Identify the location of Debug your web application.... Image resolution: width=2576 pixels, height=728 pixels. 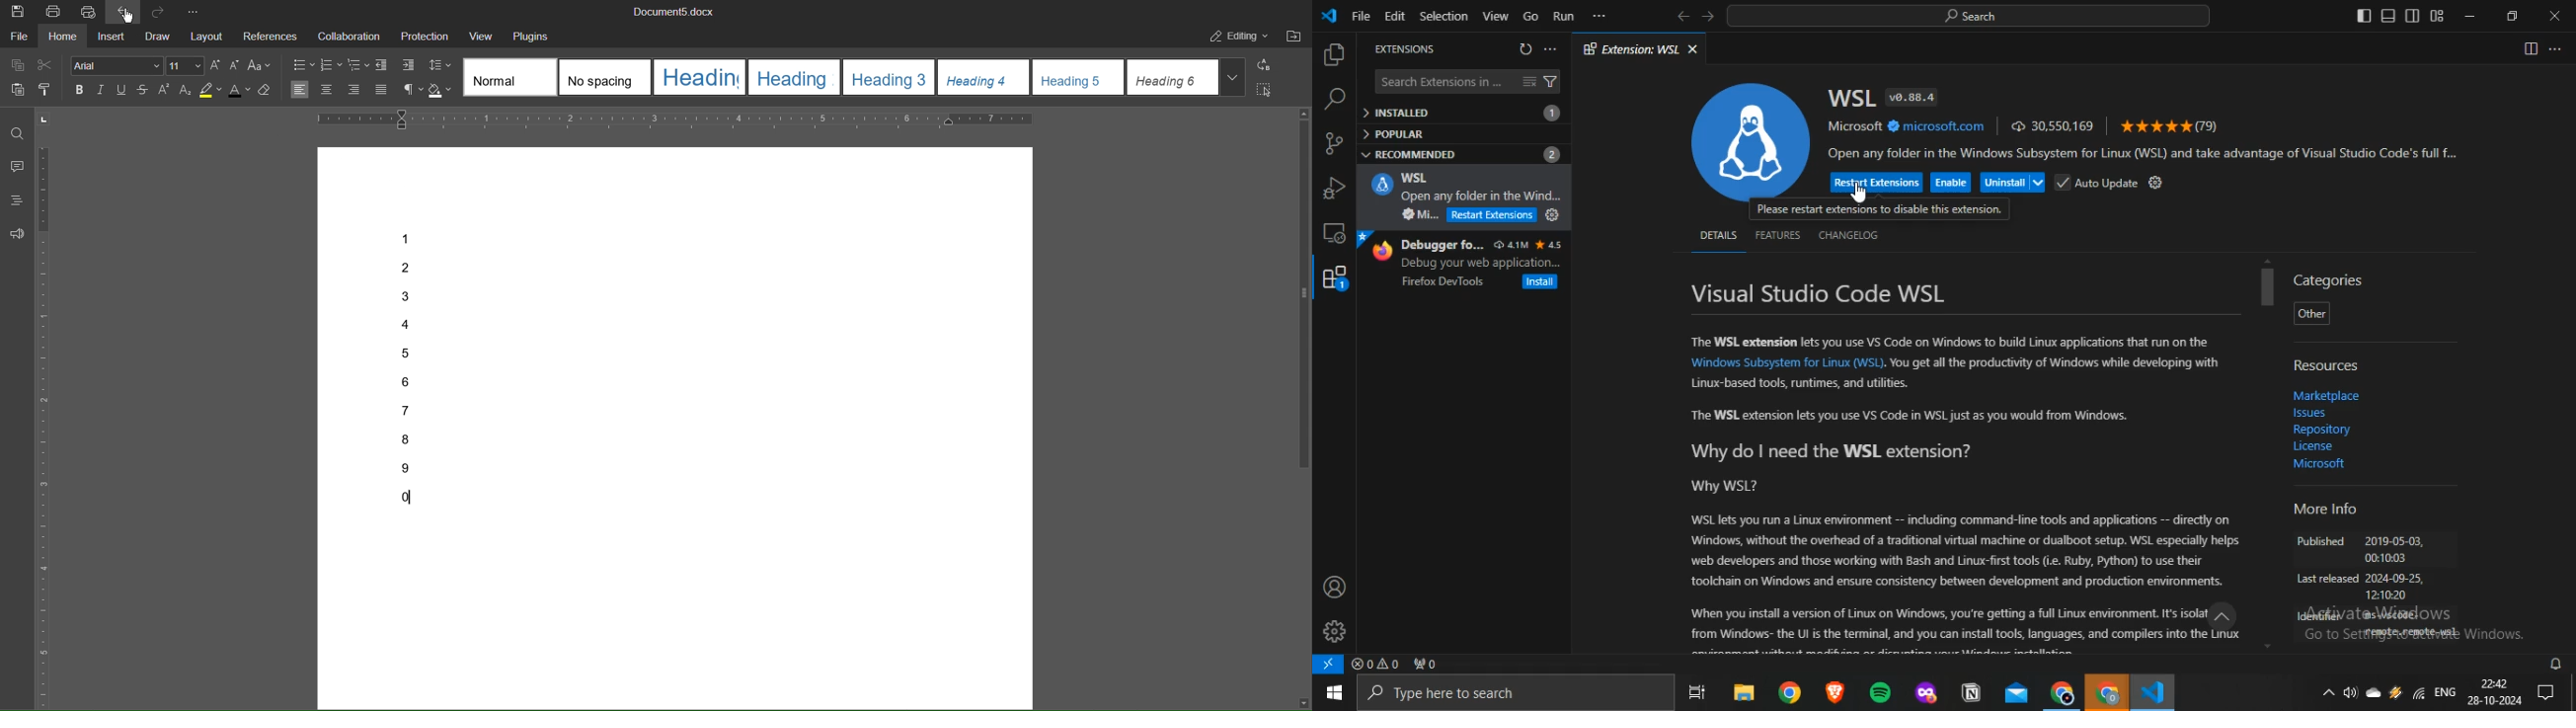
(1482, 263).